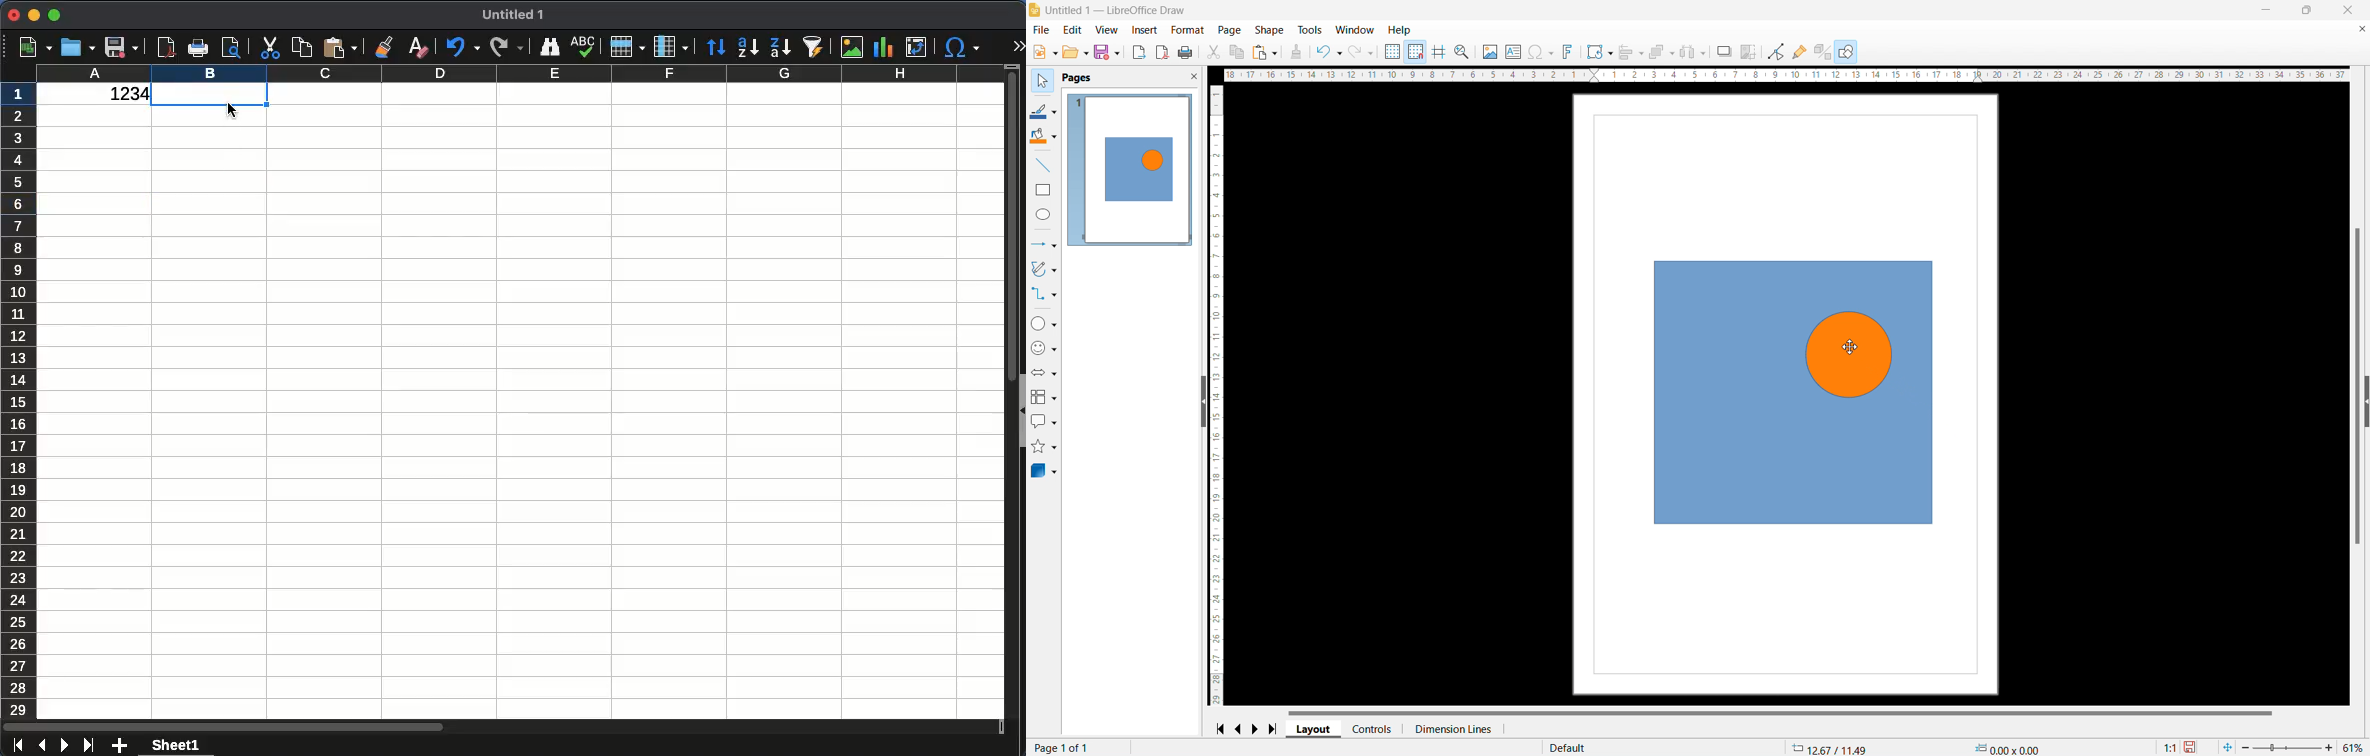 The width and height of the screenshot is (2380, 756). What do you see at coordinates (2348, 10) in the screenshot?
I see `close` at bounding box center [2348, 10].